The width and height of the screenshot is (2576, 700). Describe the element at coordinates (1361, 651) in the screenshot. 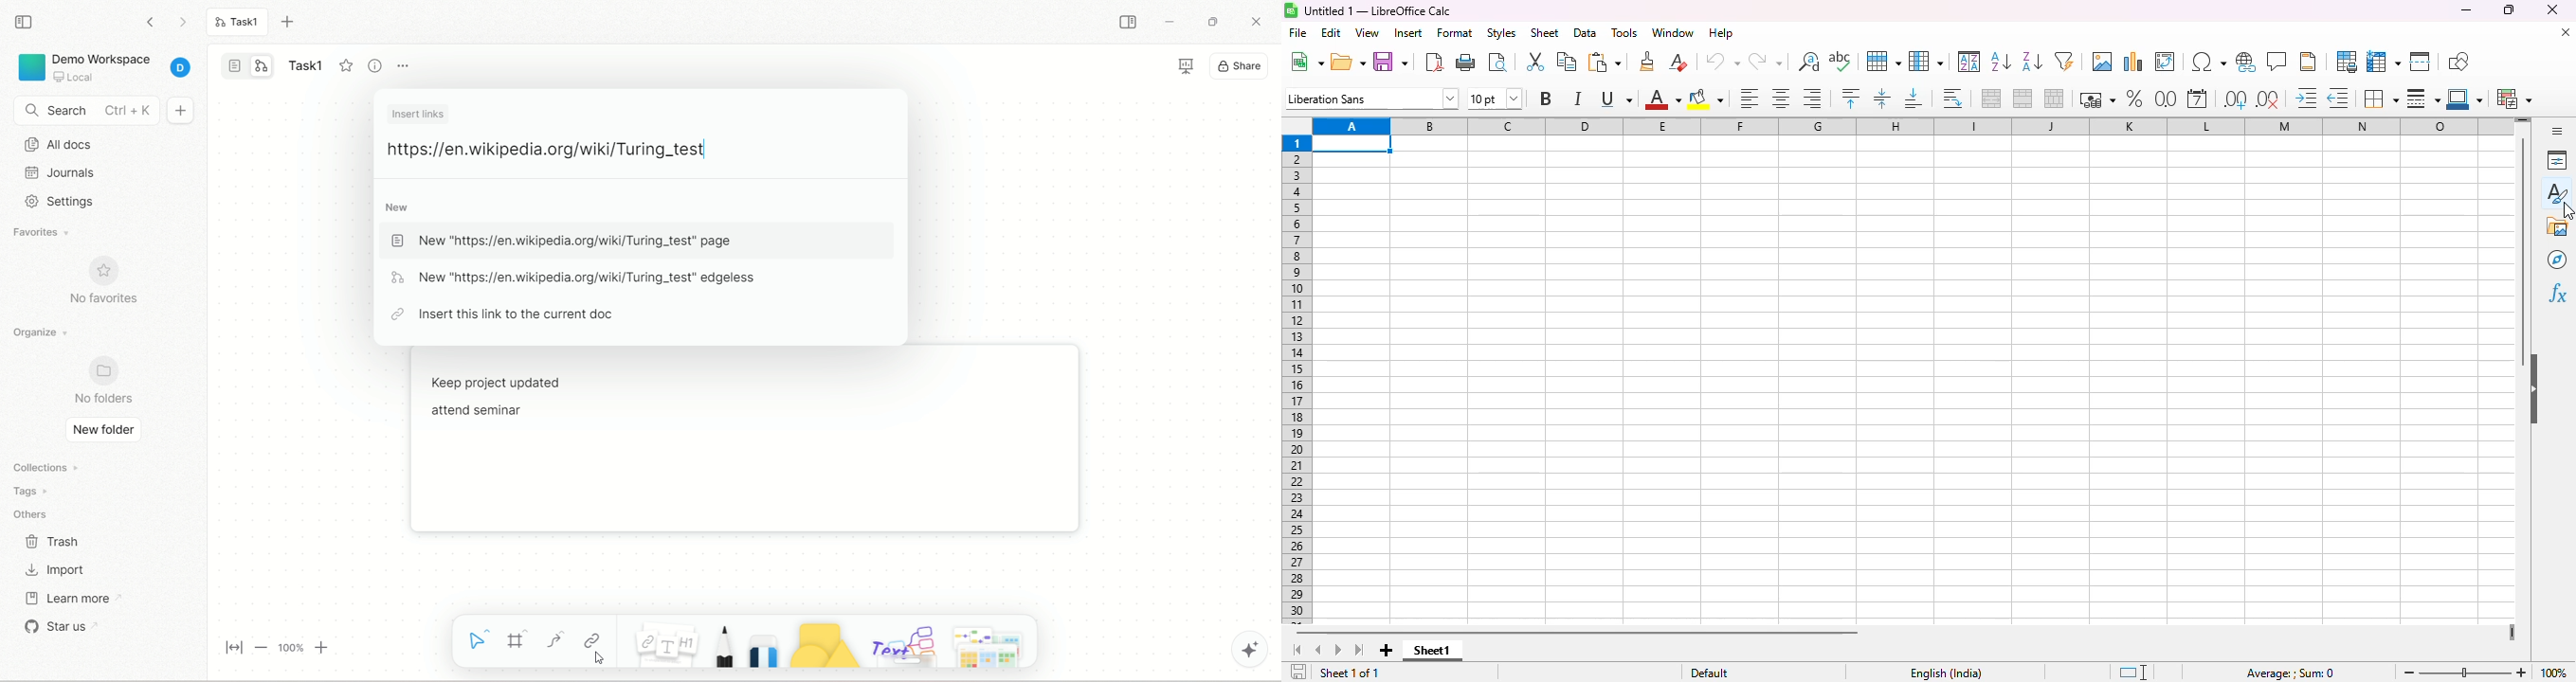

I see `scroll to last sheet` at that location.